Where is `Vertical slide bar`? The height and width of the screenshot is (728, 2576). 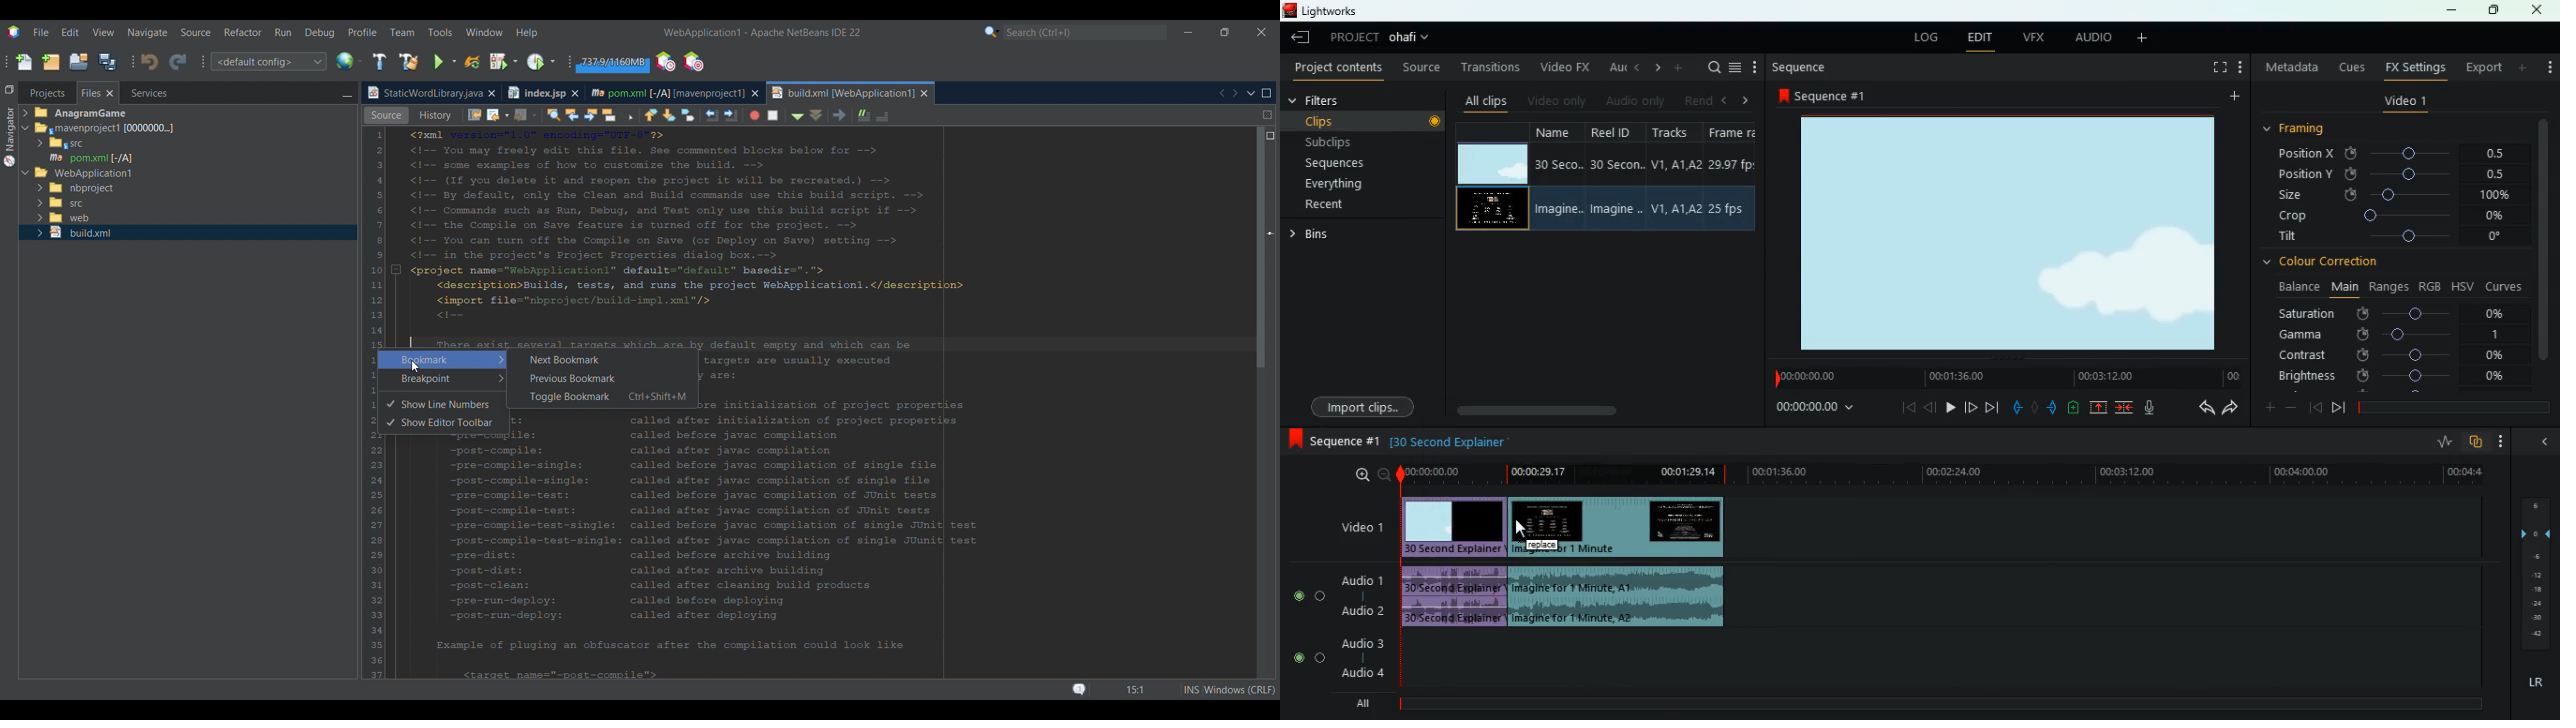 Vertical slide bar is located at coordinates (1263, 405).